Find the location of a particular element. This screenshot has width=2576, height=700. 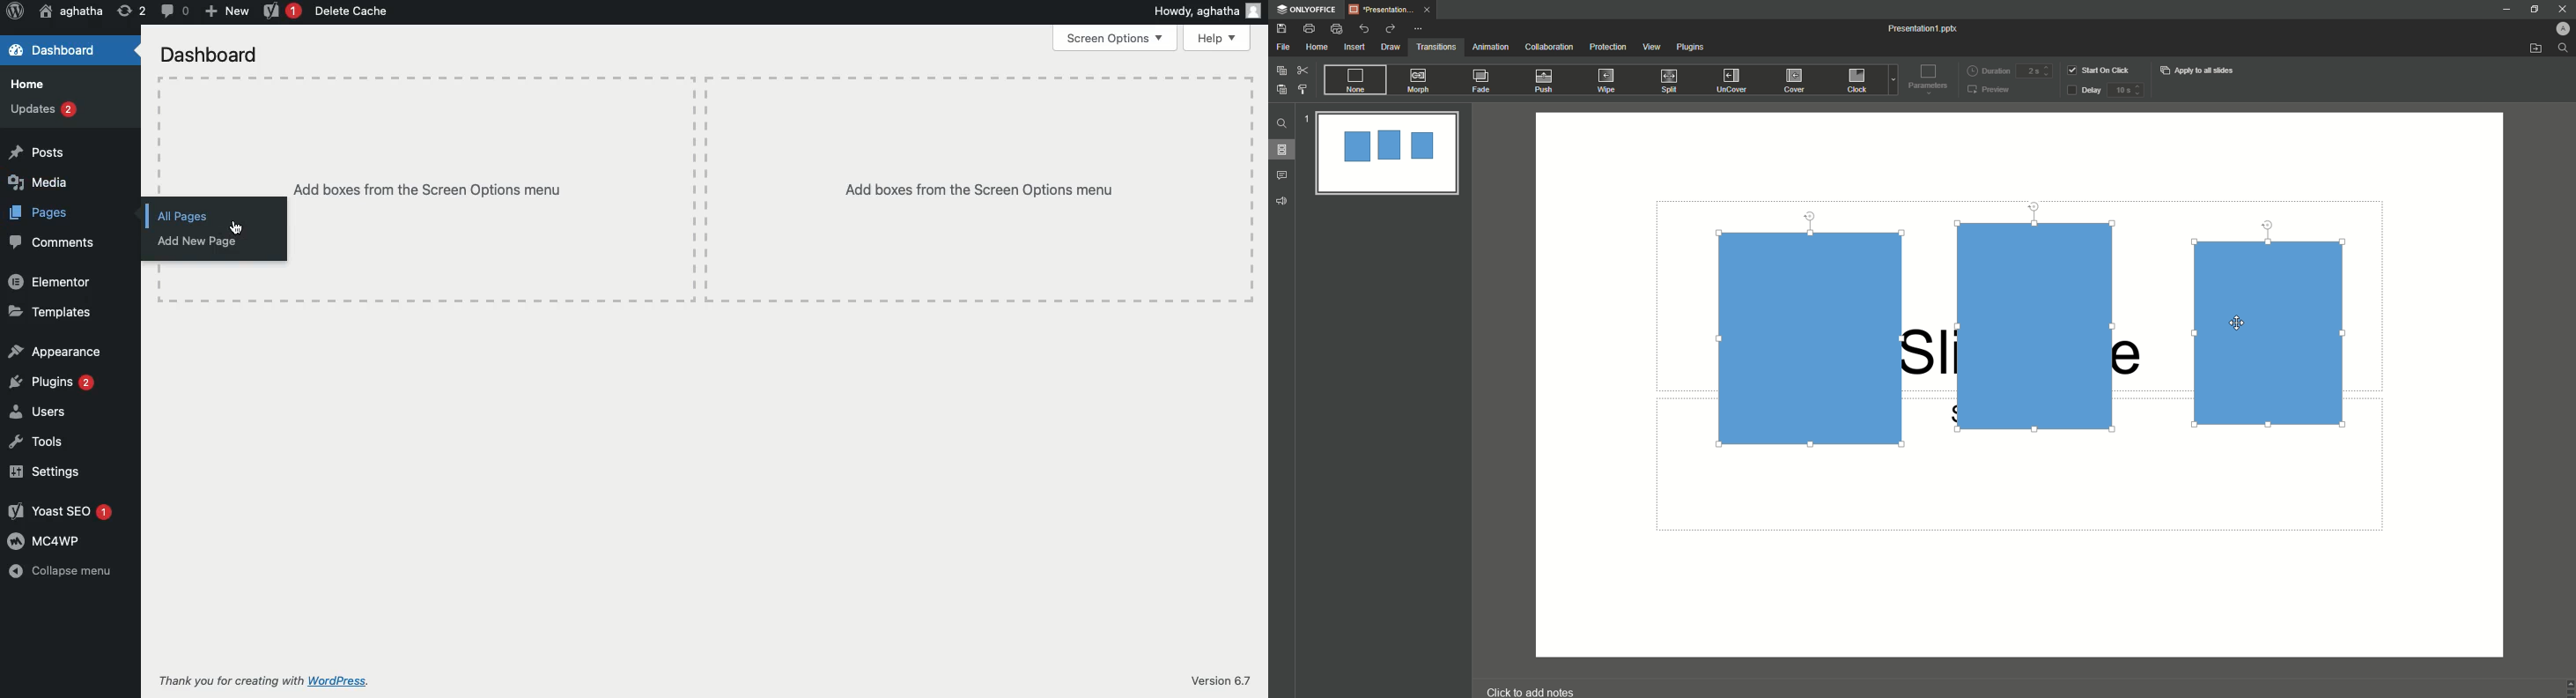

Delete cache is located at coordinates (352, 11).